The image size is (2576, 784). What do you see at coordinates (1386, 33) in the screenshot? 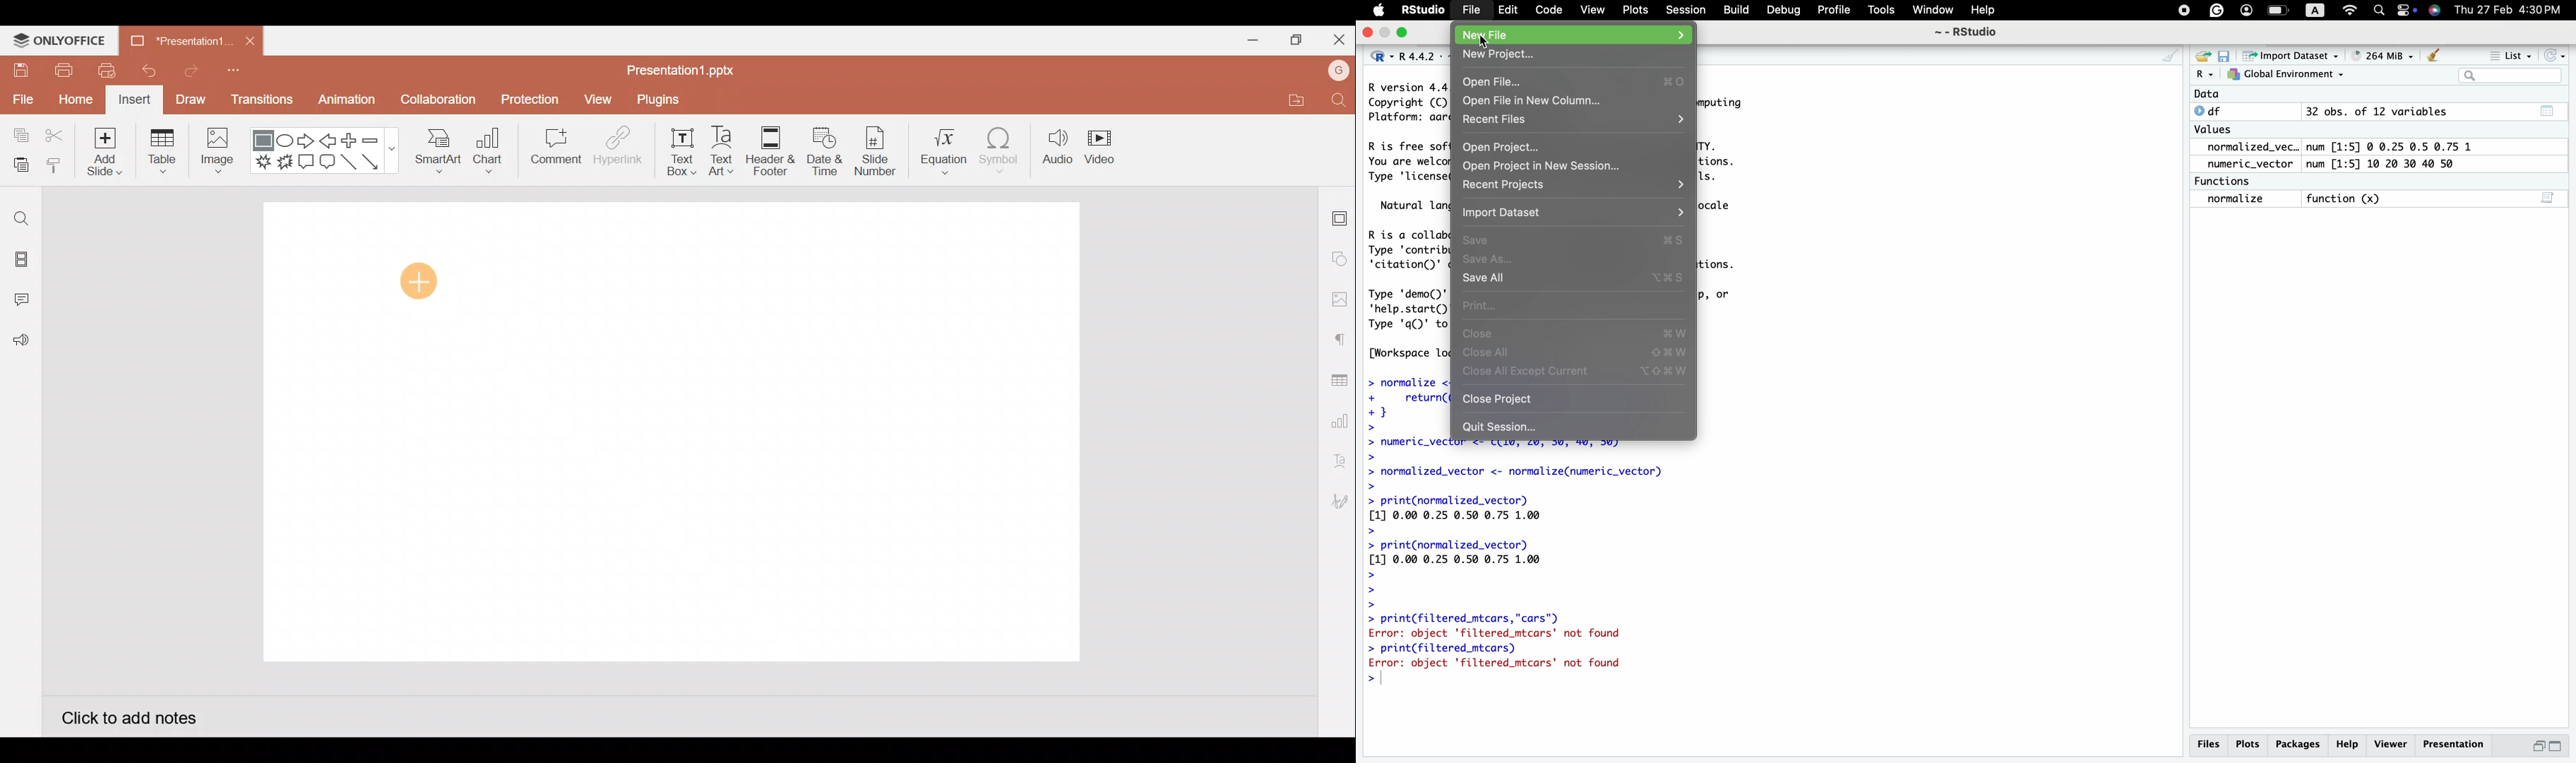
I see `minimize` at bounding box center [1386, 33].